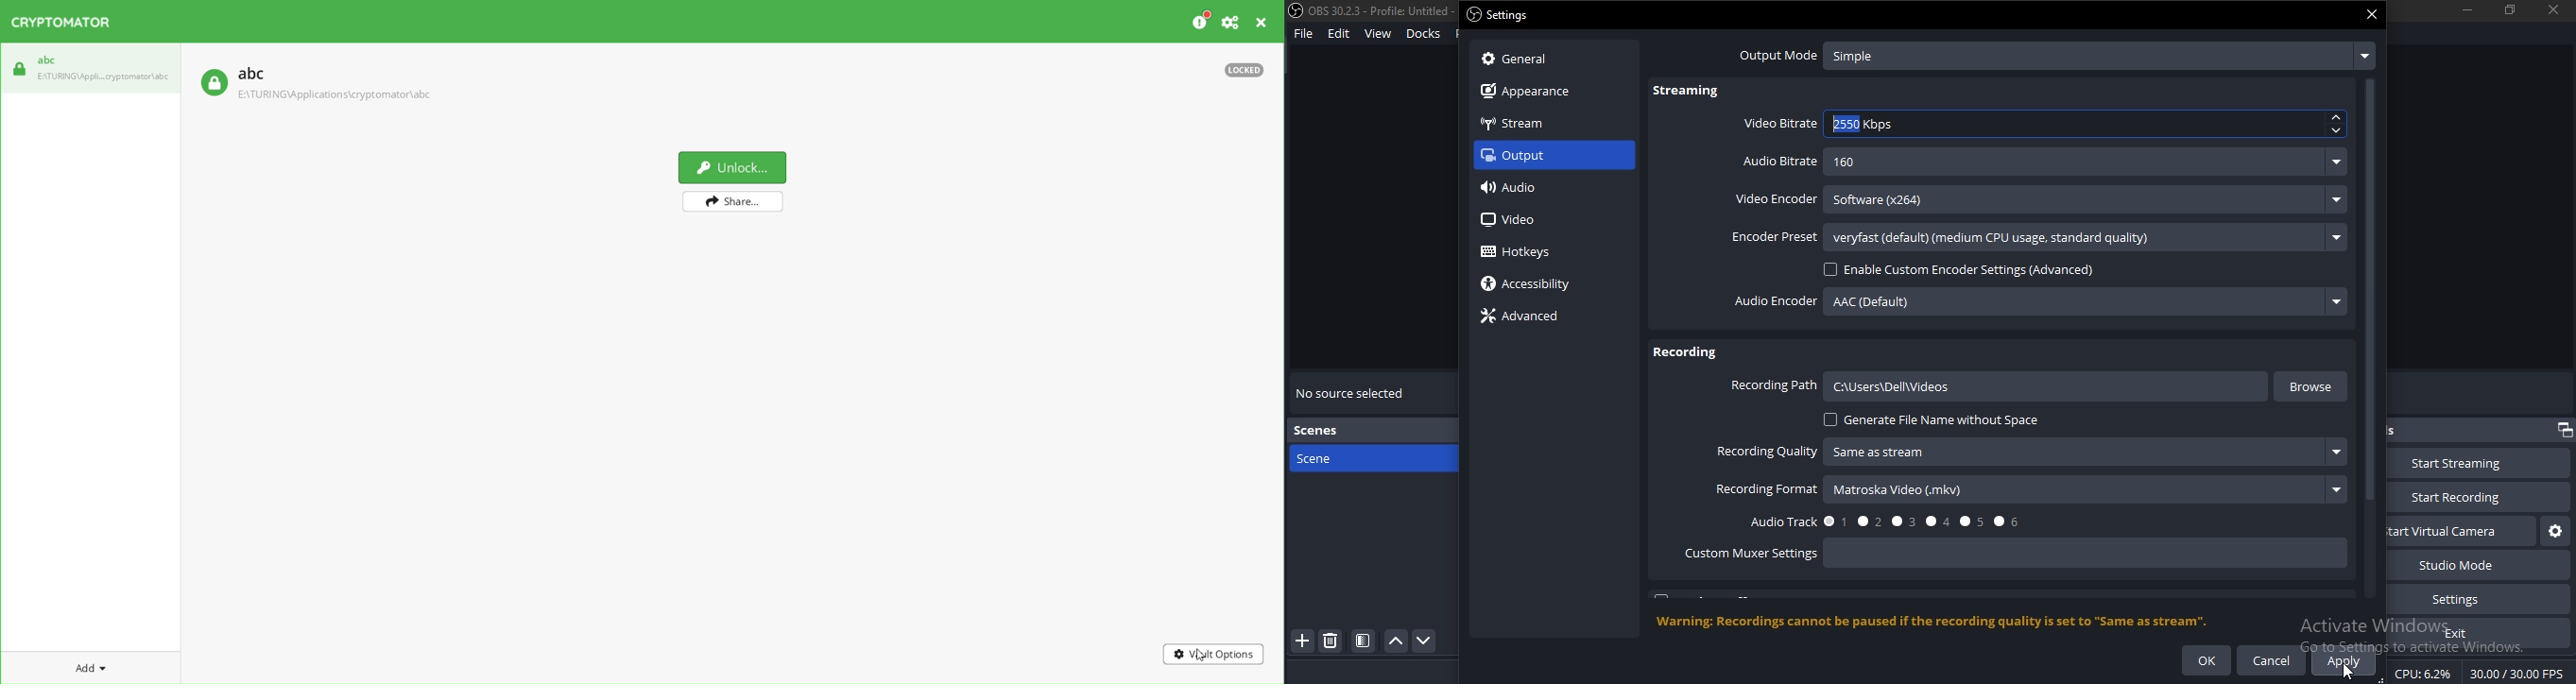 This screenshot has width=2576, height=700. Describe the element at coordinates (2338, 118) in the screenshot. I see `up` at that location.